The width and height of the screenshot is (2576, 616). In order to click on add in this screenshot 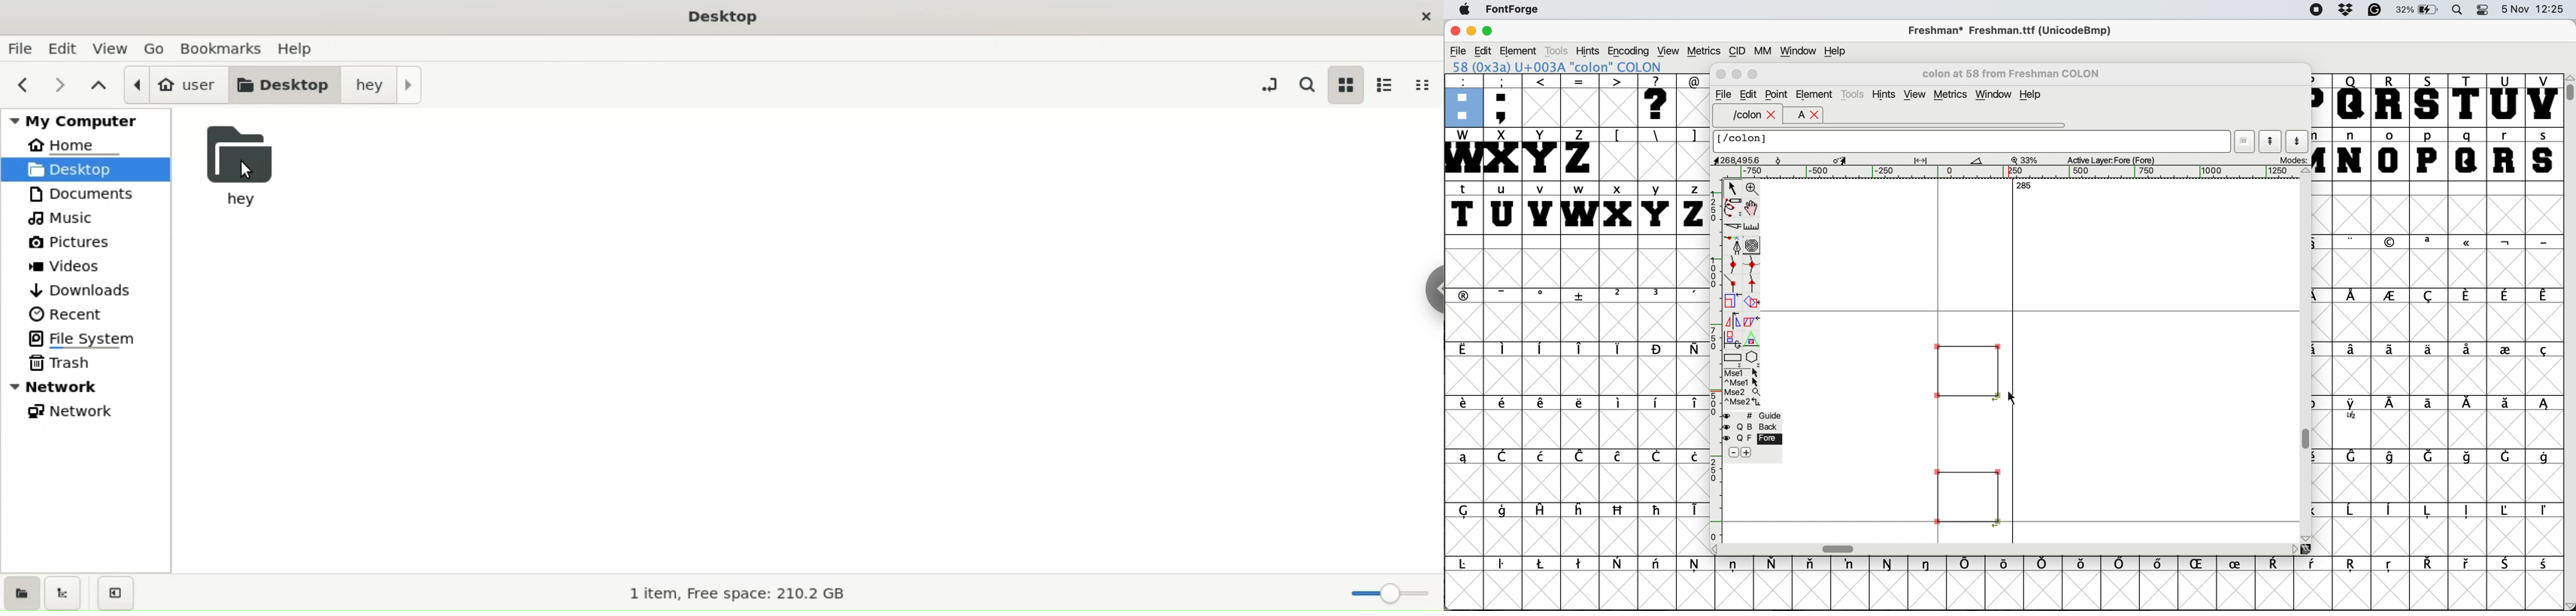, I will do `click(1751, 453)`.